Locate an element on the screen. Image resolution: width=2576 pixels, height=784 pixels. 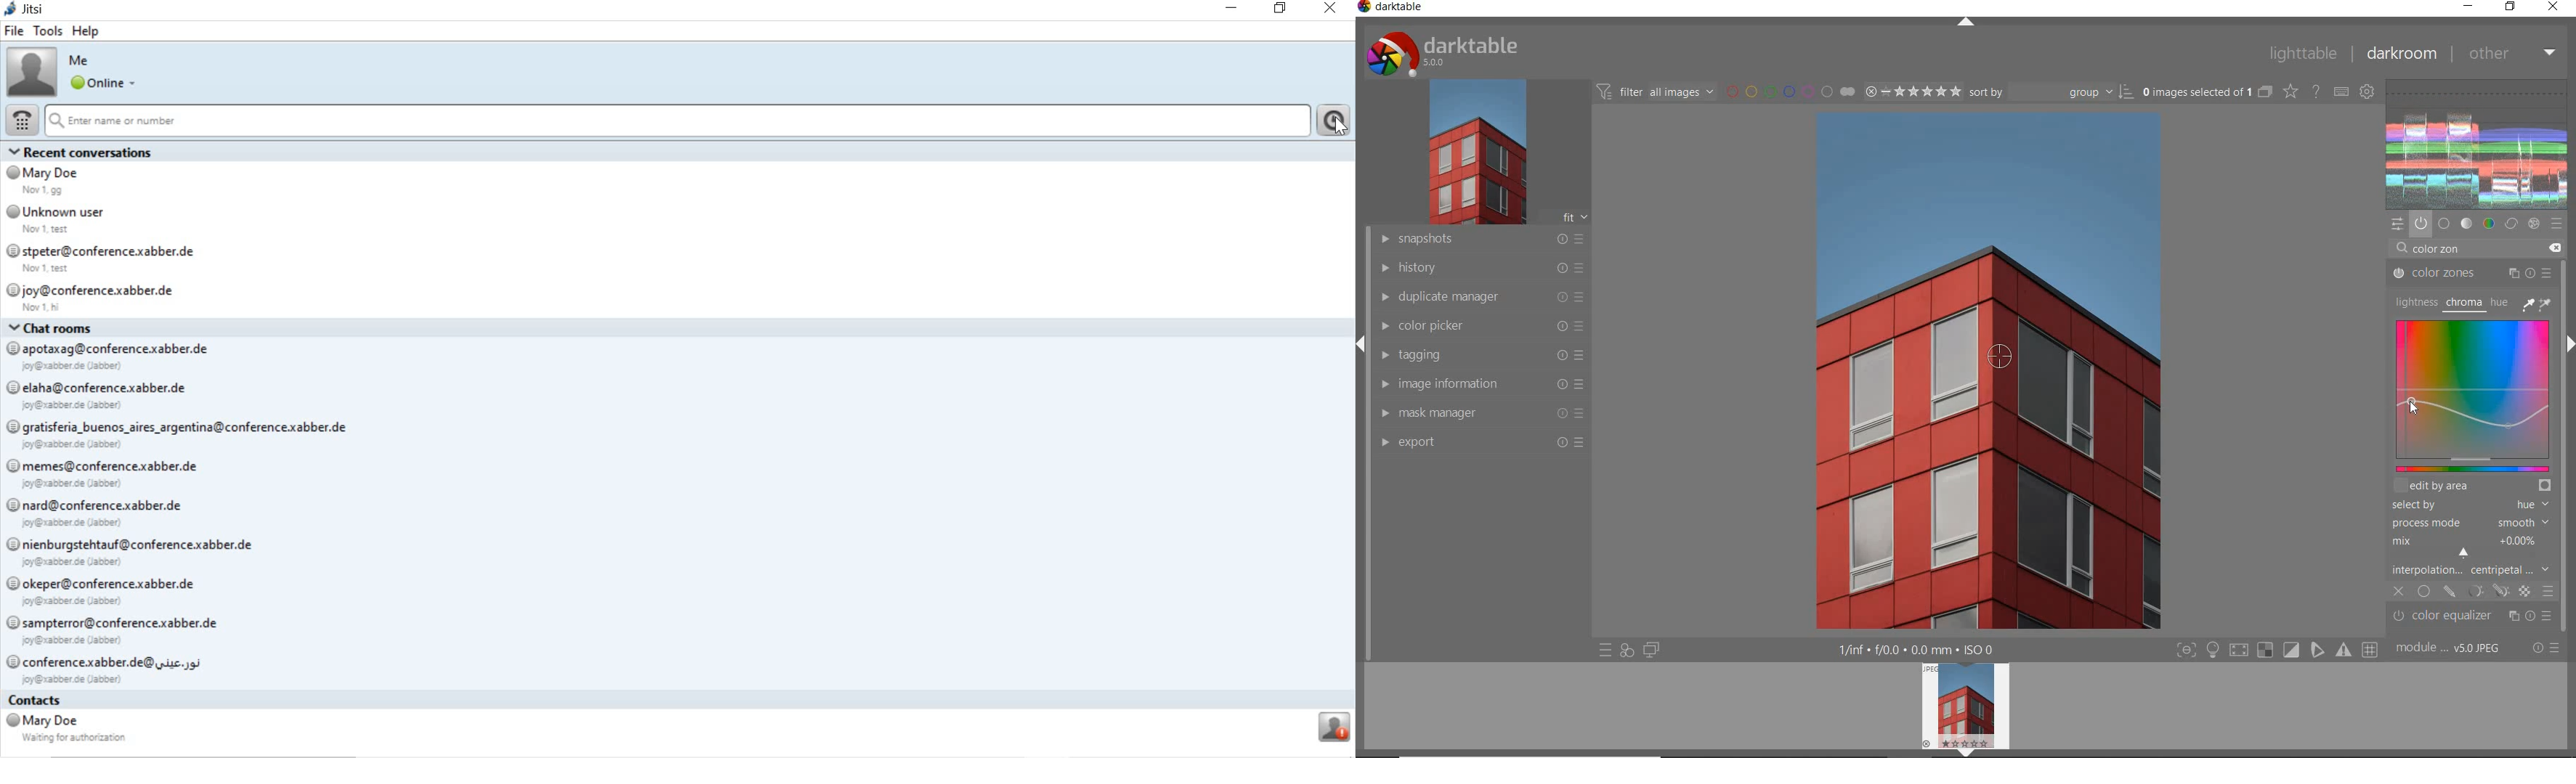
recent conversations is located at coordinates (679, 231).